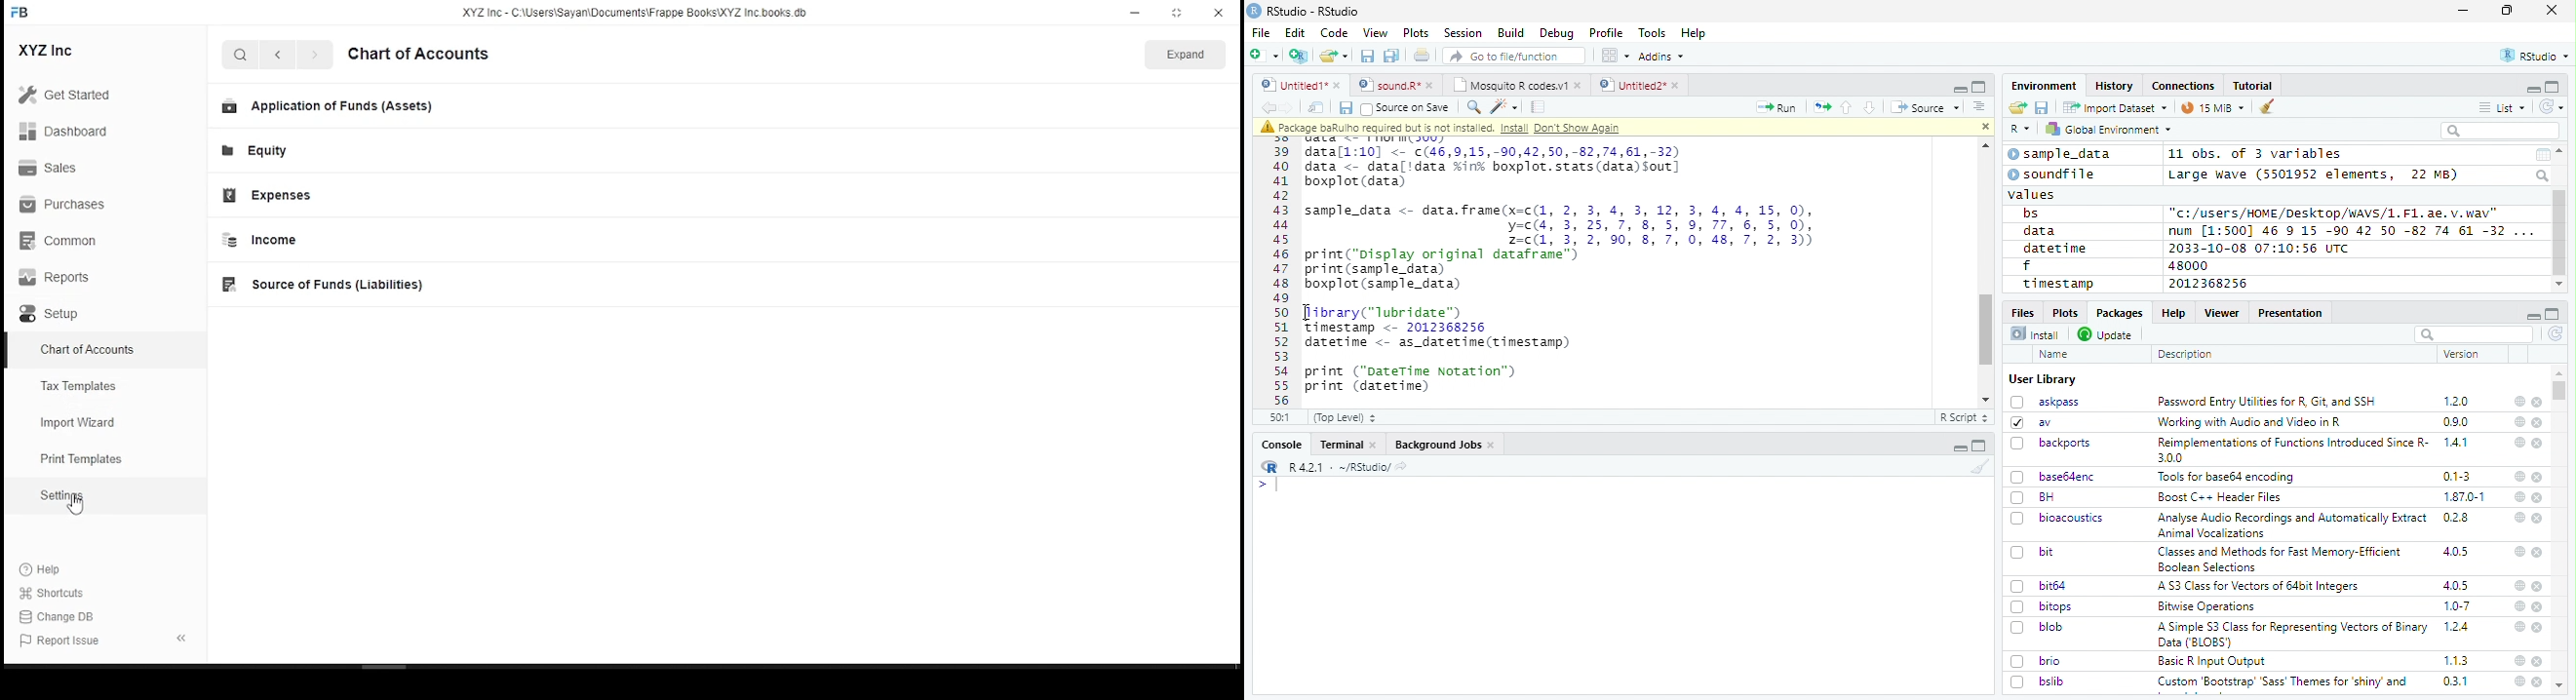 Image resolution: width=2576 pixels, height=700 pixels. What do you see at coordinates (2351, 230) in the screenshot?
I see `num [1:500] 46 9 15 -90 42 50 -82 74 61 -32 ...` at bounding box center [2351, 230].